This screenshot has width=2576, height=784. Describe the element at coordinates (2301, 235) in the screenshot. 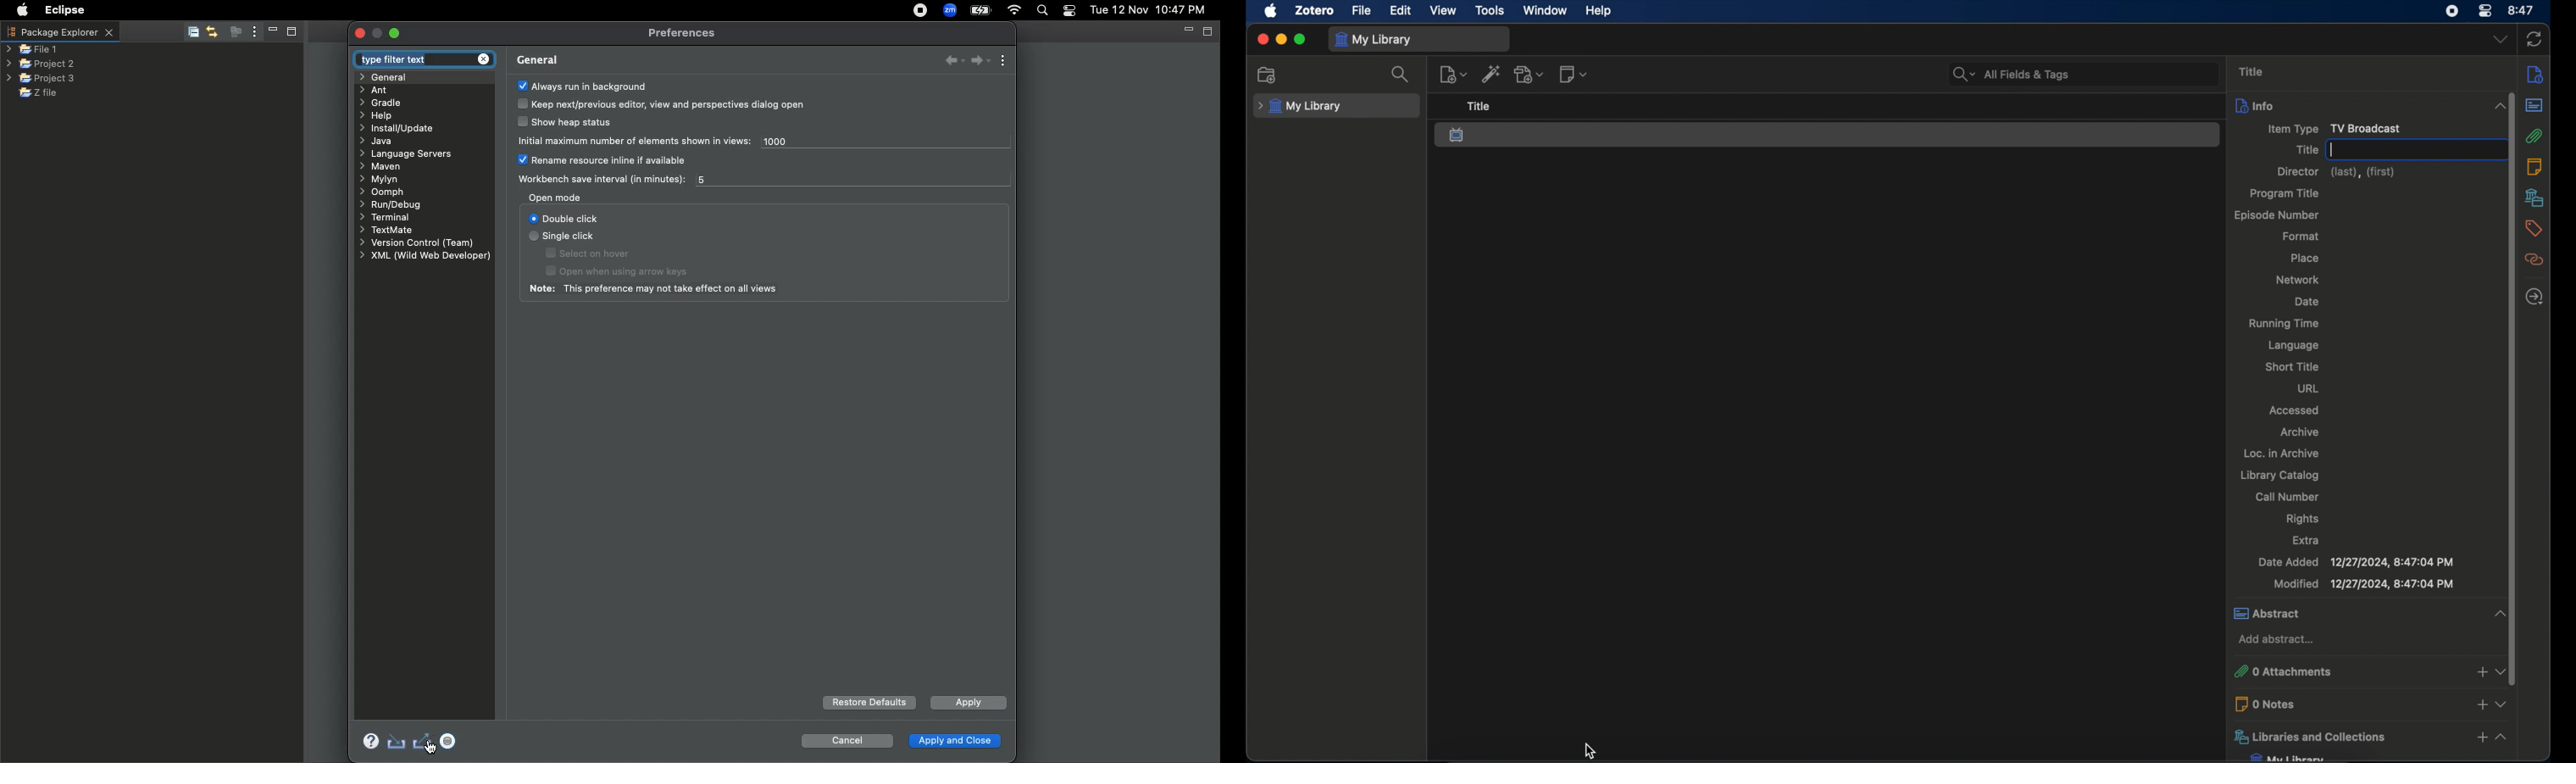

I see `format` at that location.